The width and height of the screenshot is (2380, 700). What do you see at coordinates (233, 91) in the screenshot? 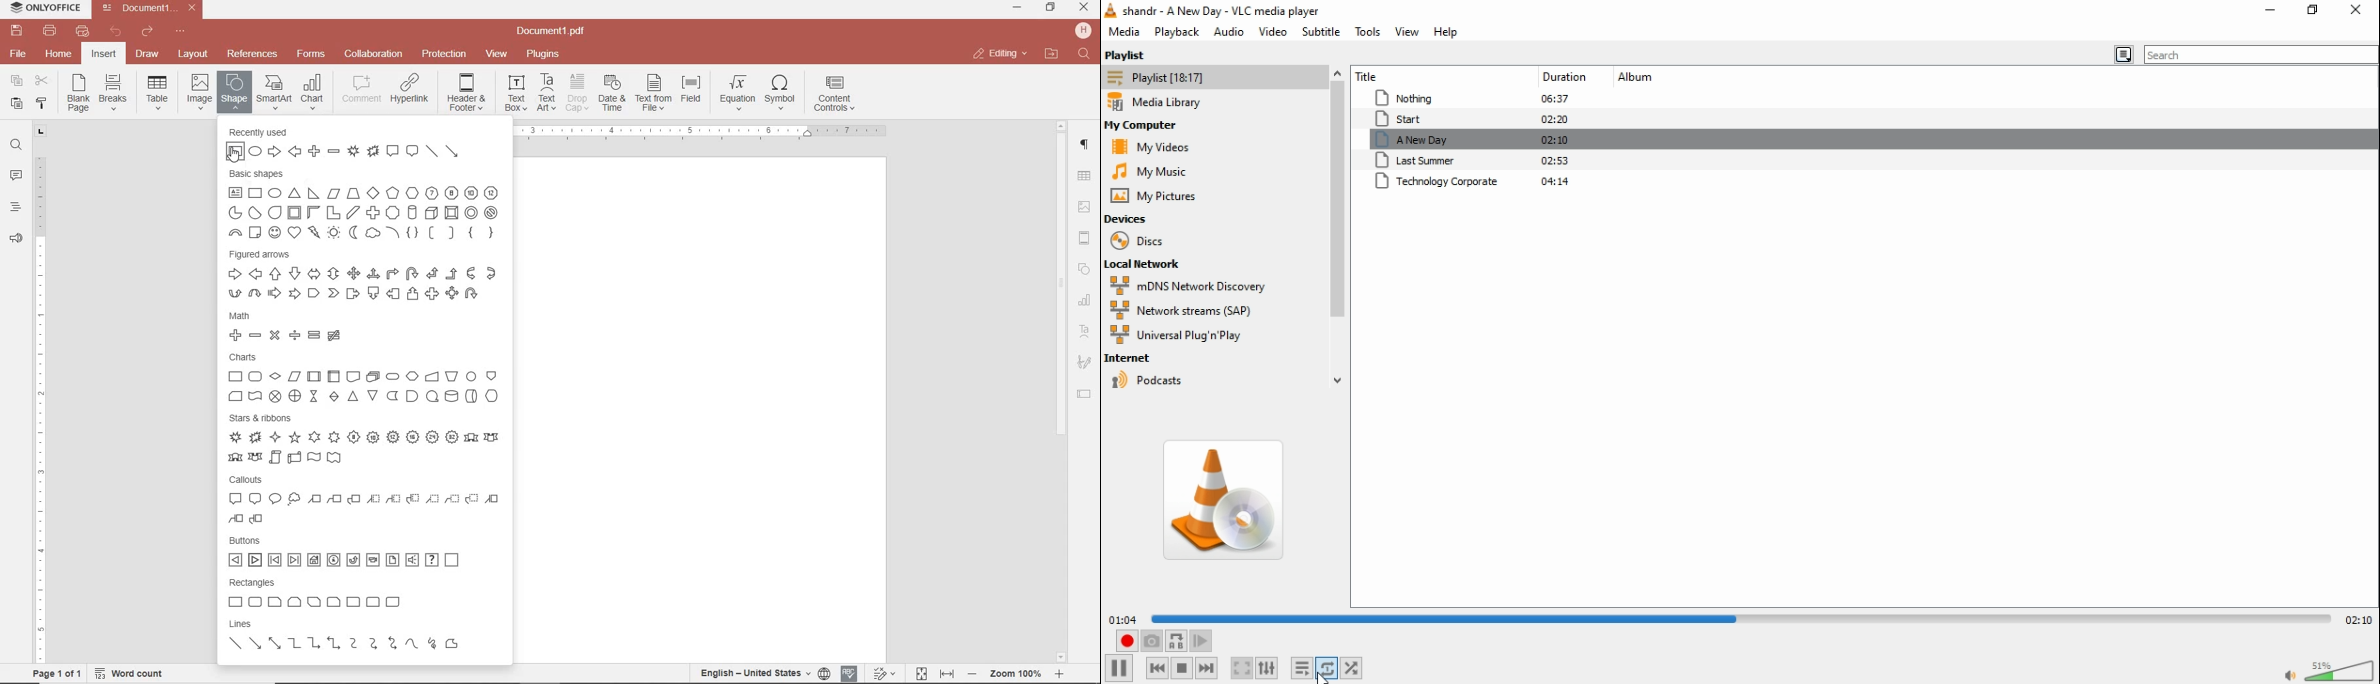
I see `INSERT SHAPE` at bounding box center [233, 91].